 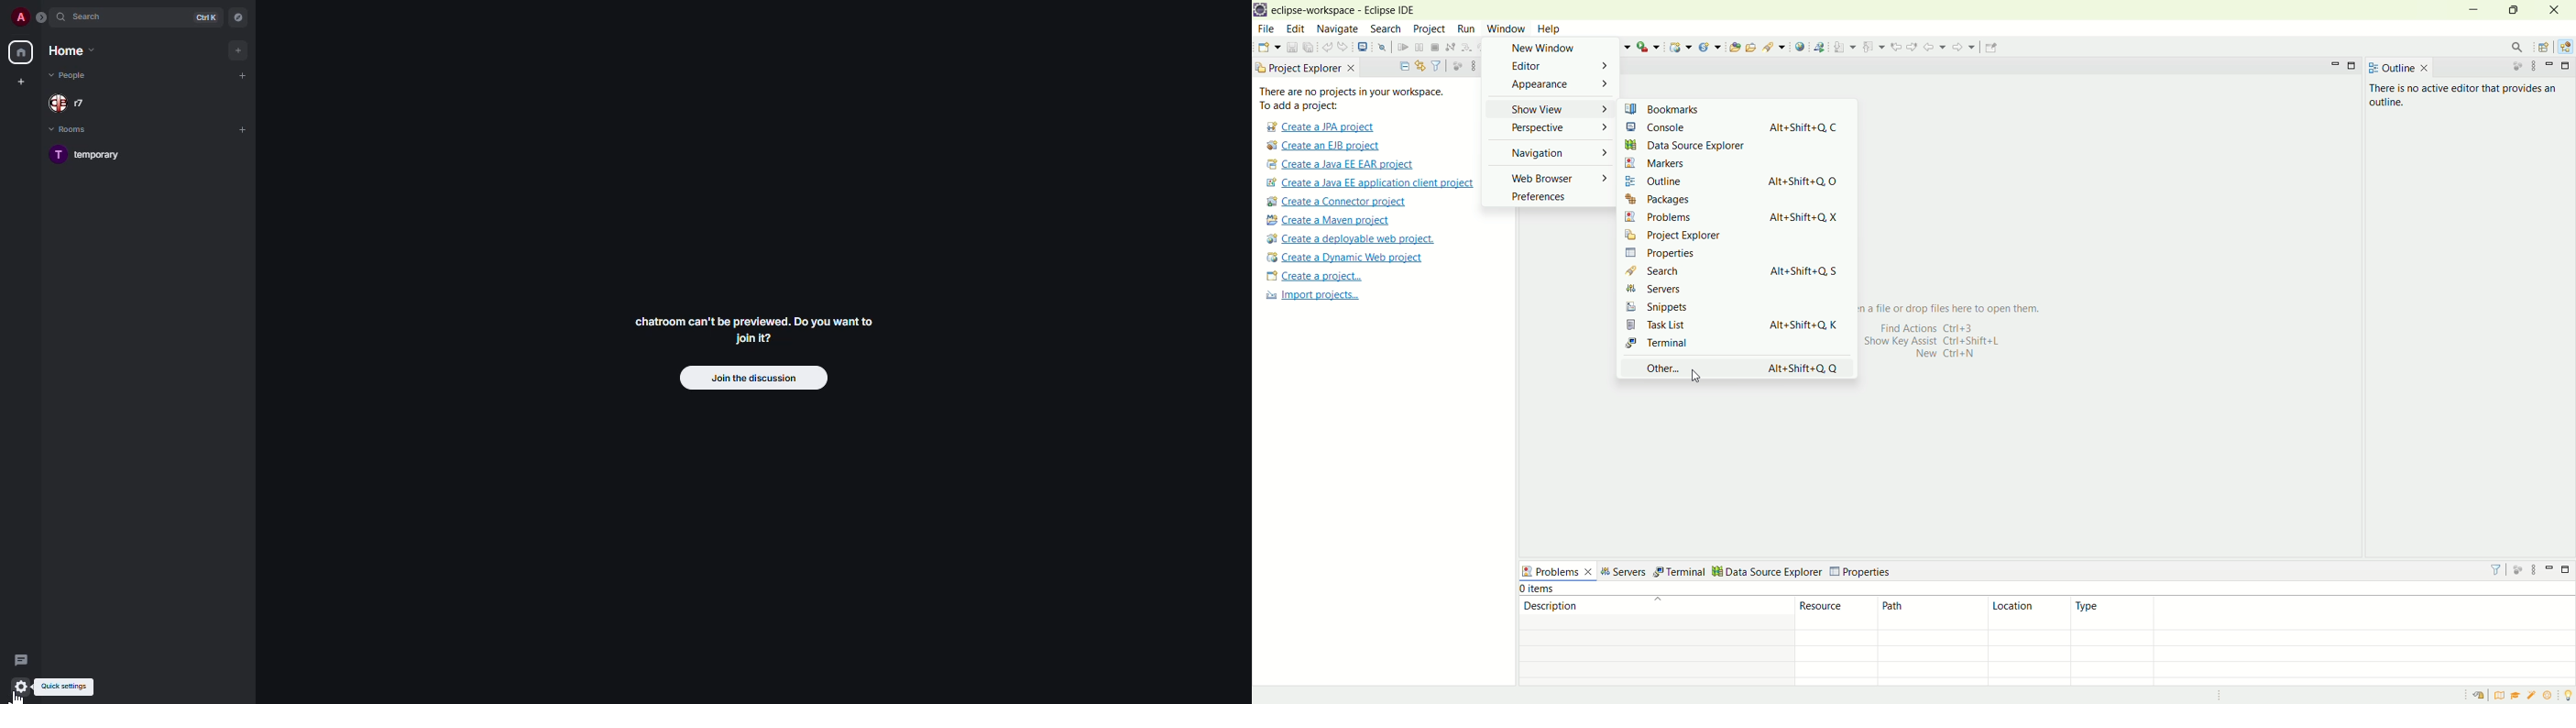 I want to click on add, so click(x=247, y=74).